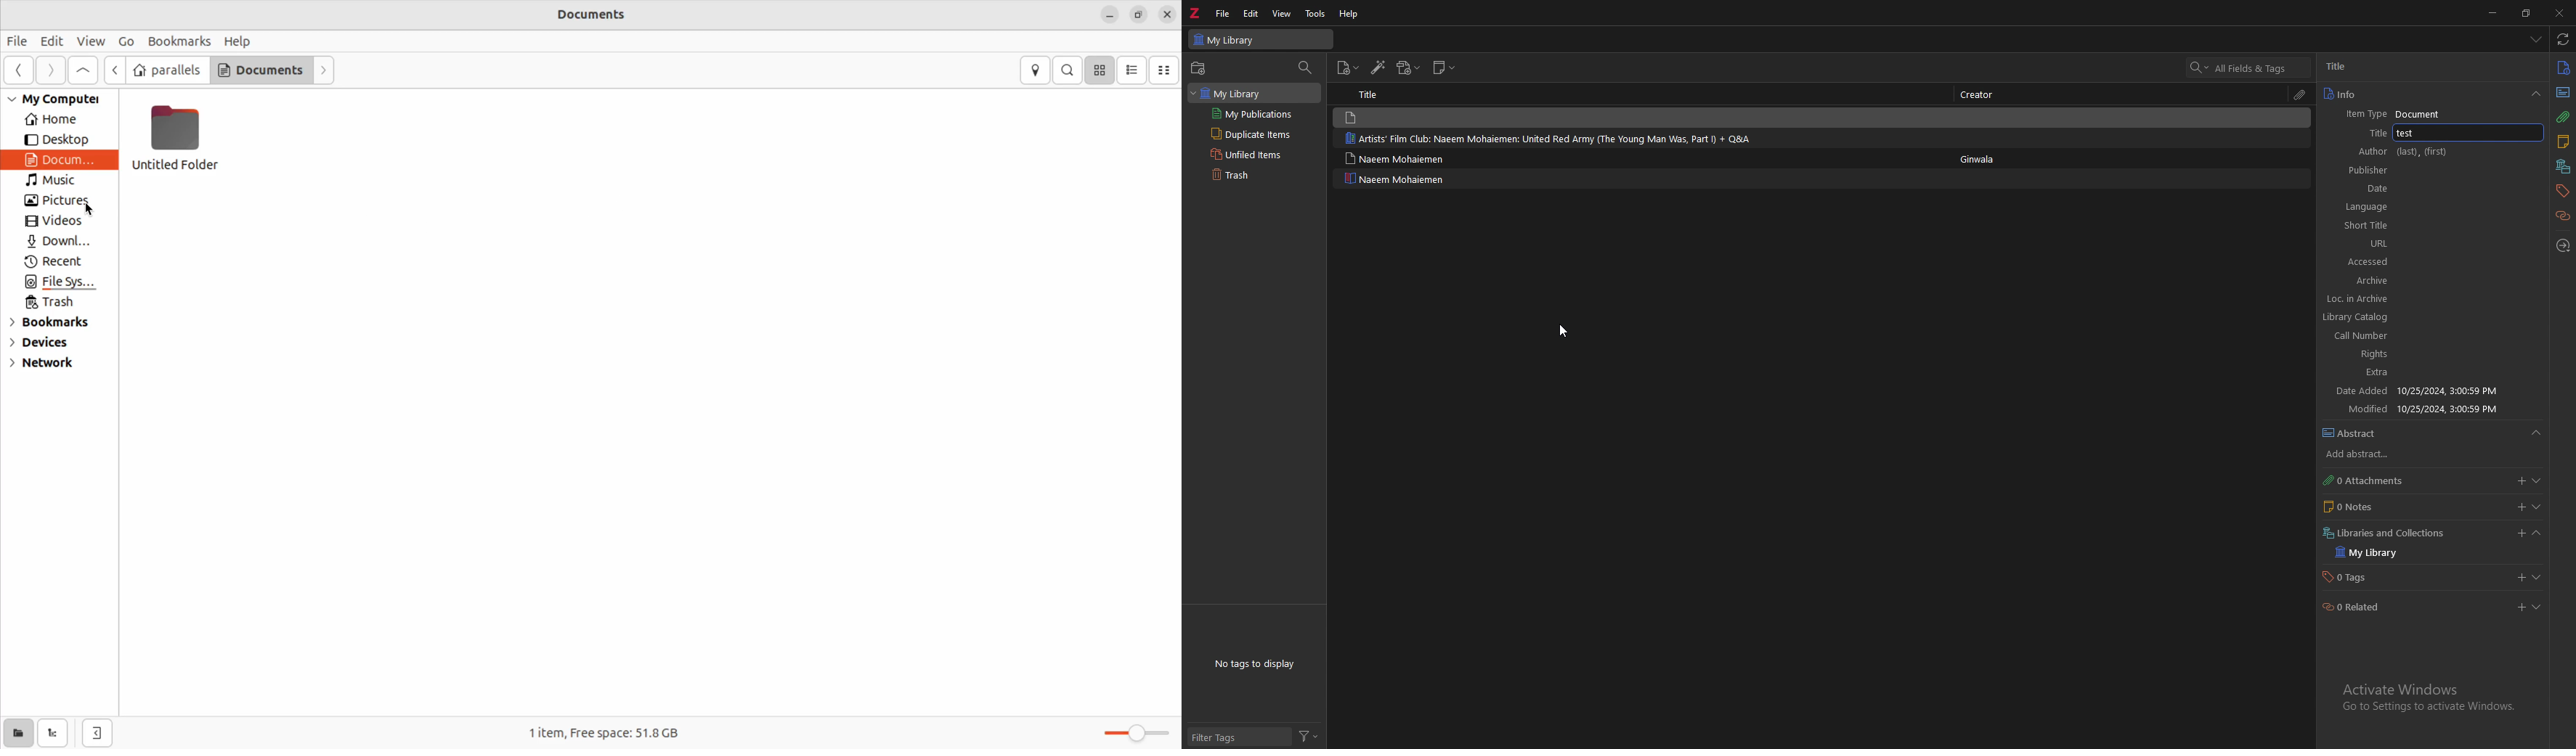 Image resolution: width=2576 pixels, height=756 pixels. What do you see at coordinates (1409, 67) in the screenshot?
I see `add attachment` at bounding box center [1409, 67].